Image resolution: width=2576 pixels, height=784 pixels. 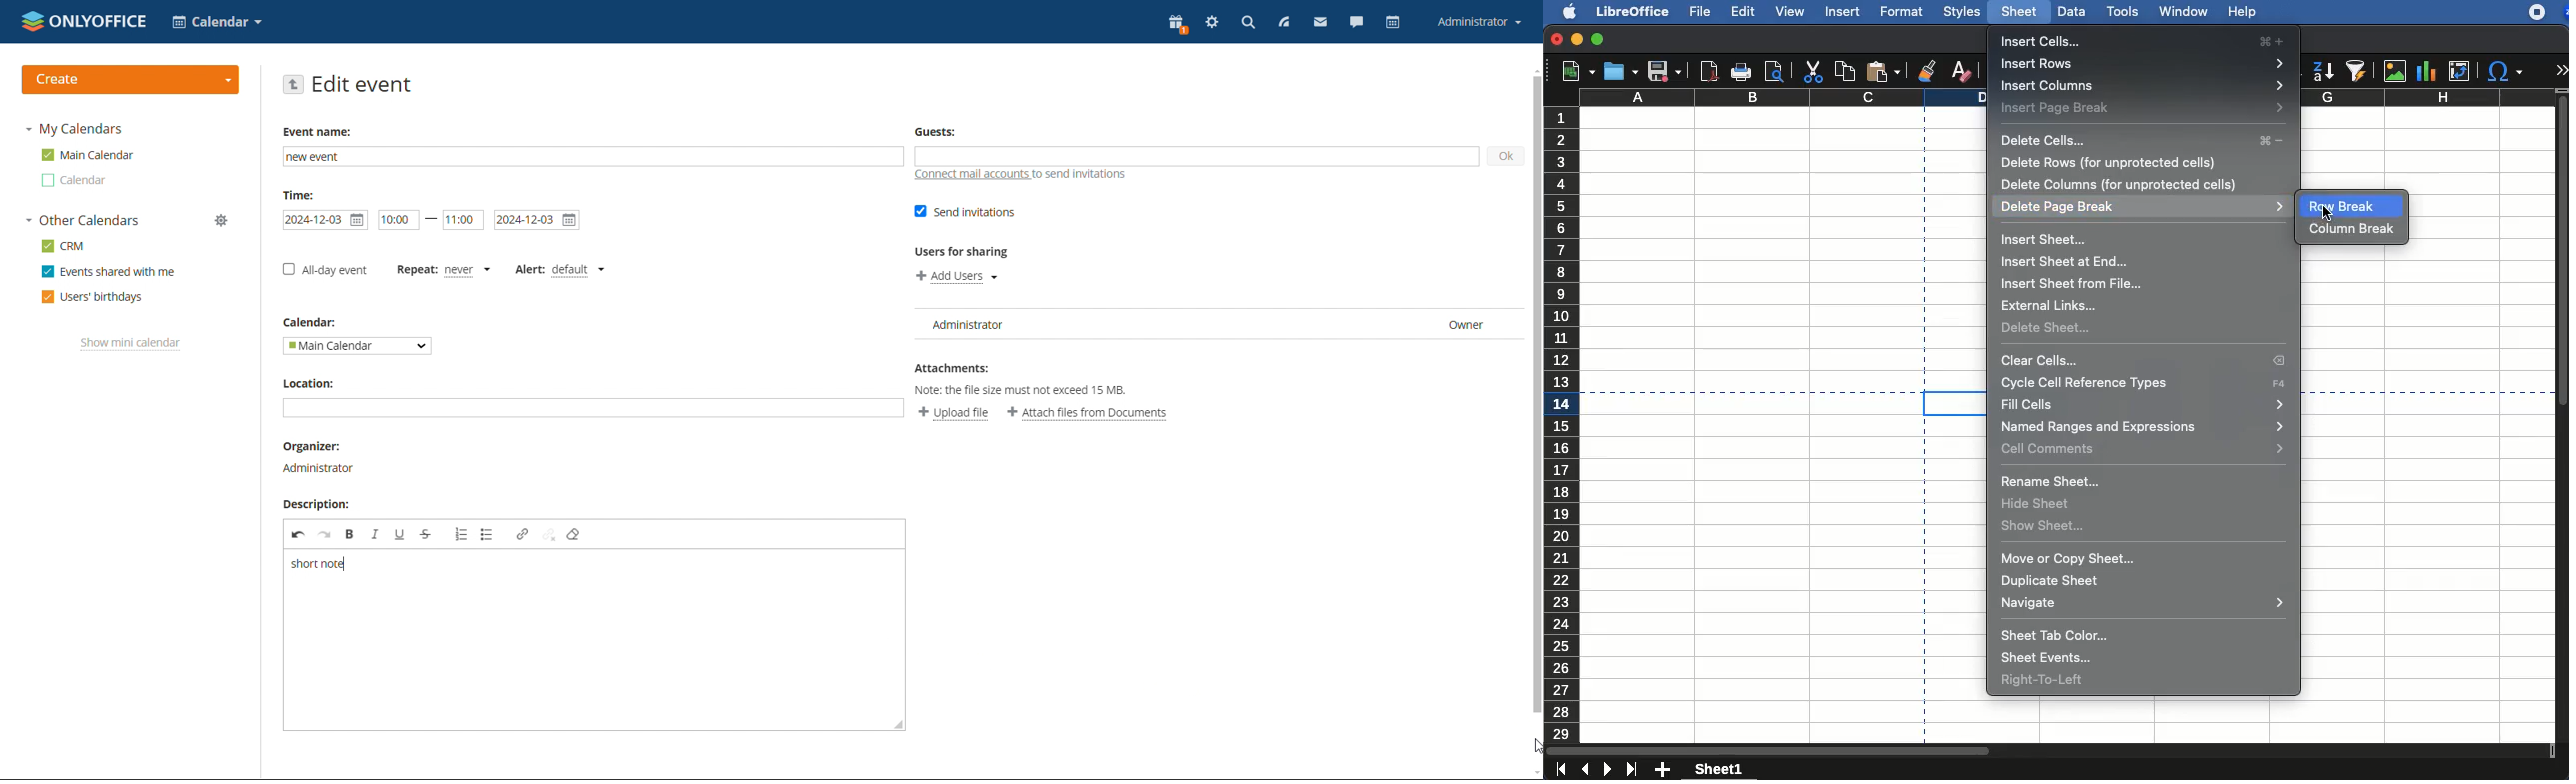 I want to click on rename sheet, so click(x=2055, y=483).